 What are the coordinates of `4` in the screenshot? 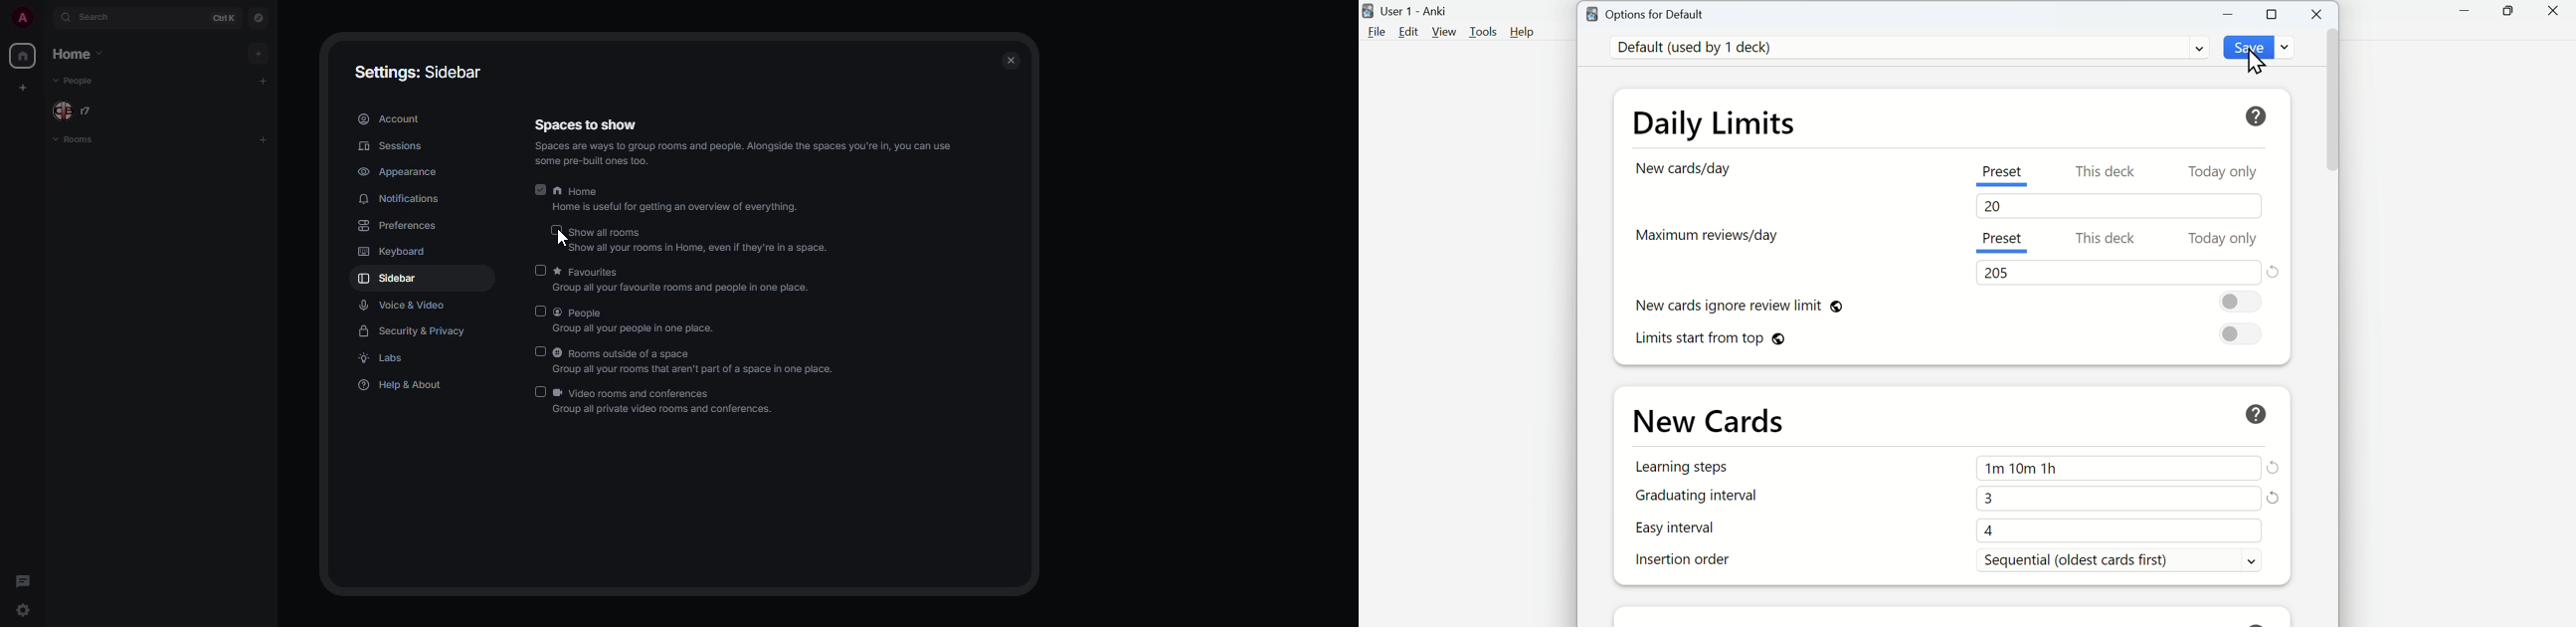 It's located at (2122, 527).